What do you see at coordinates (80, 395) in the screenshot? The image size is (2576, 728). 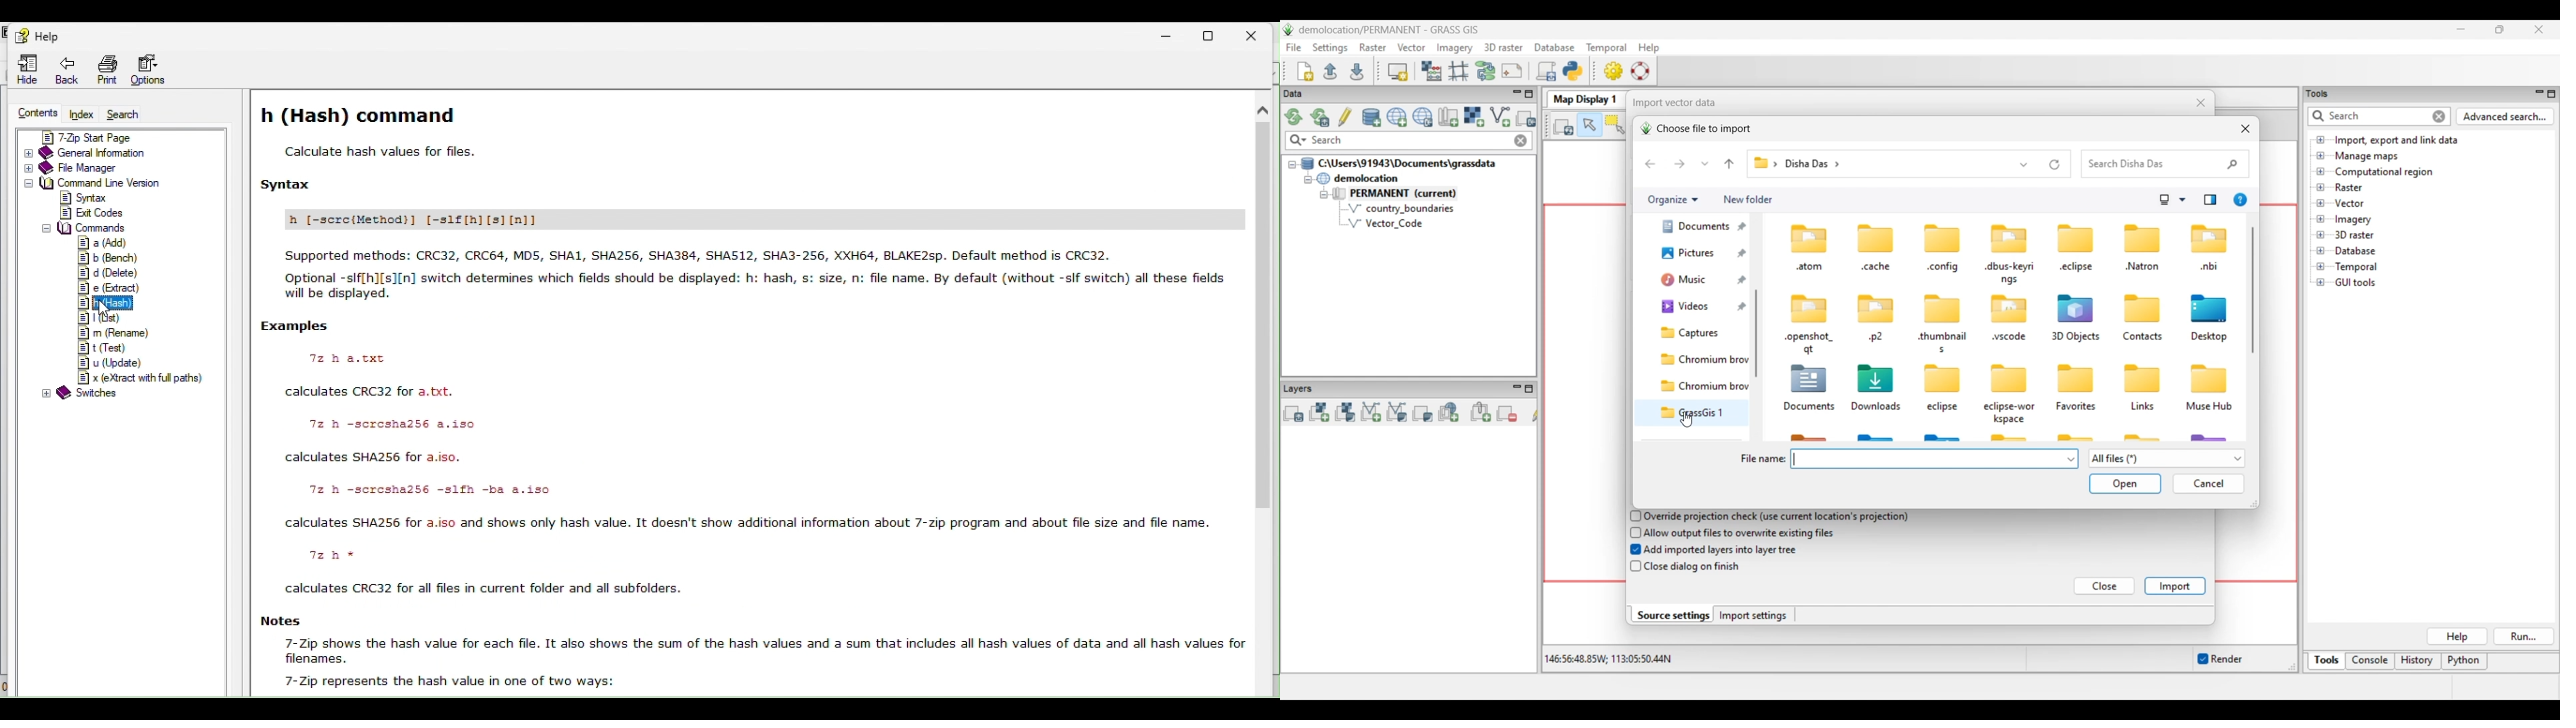 I see `switches` at bounding box center [80, 395].